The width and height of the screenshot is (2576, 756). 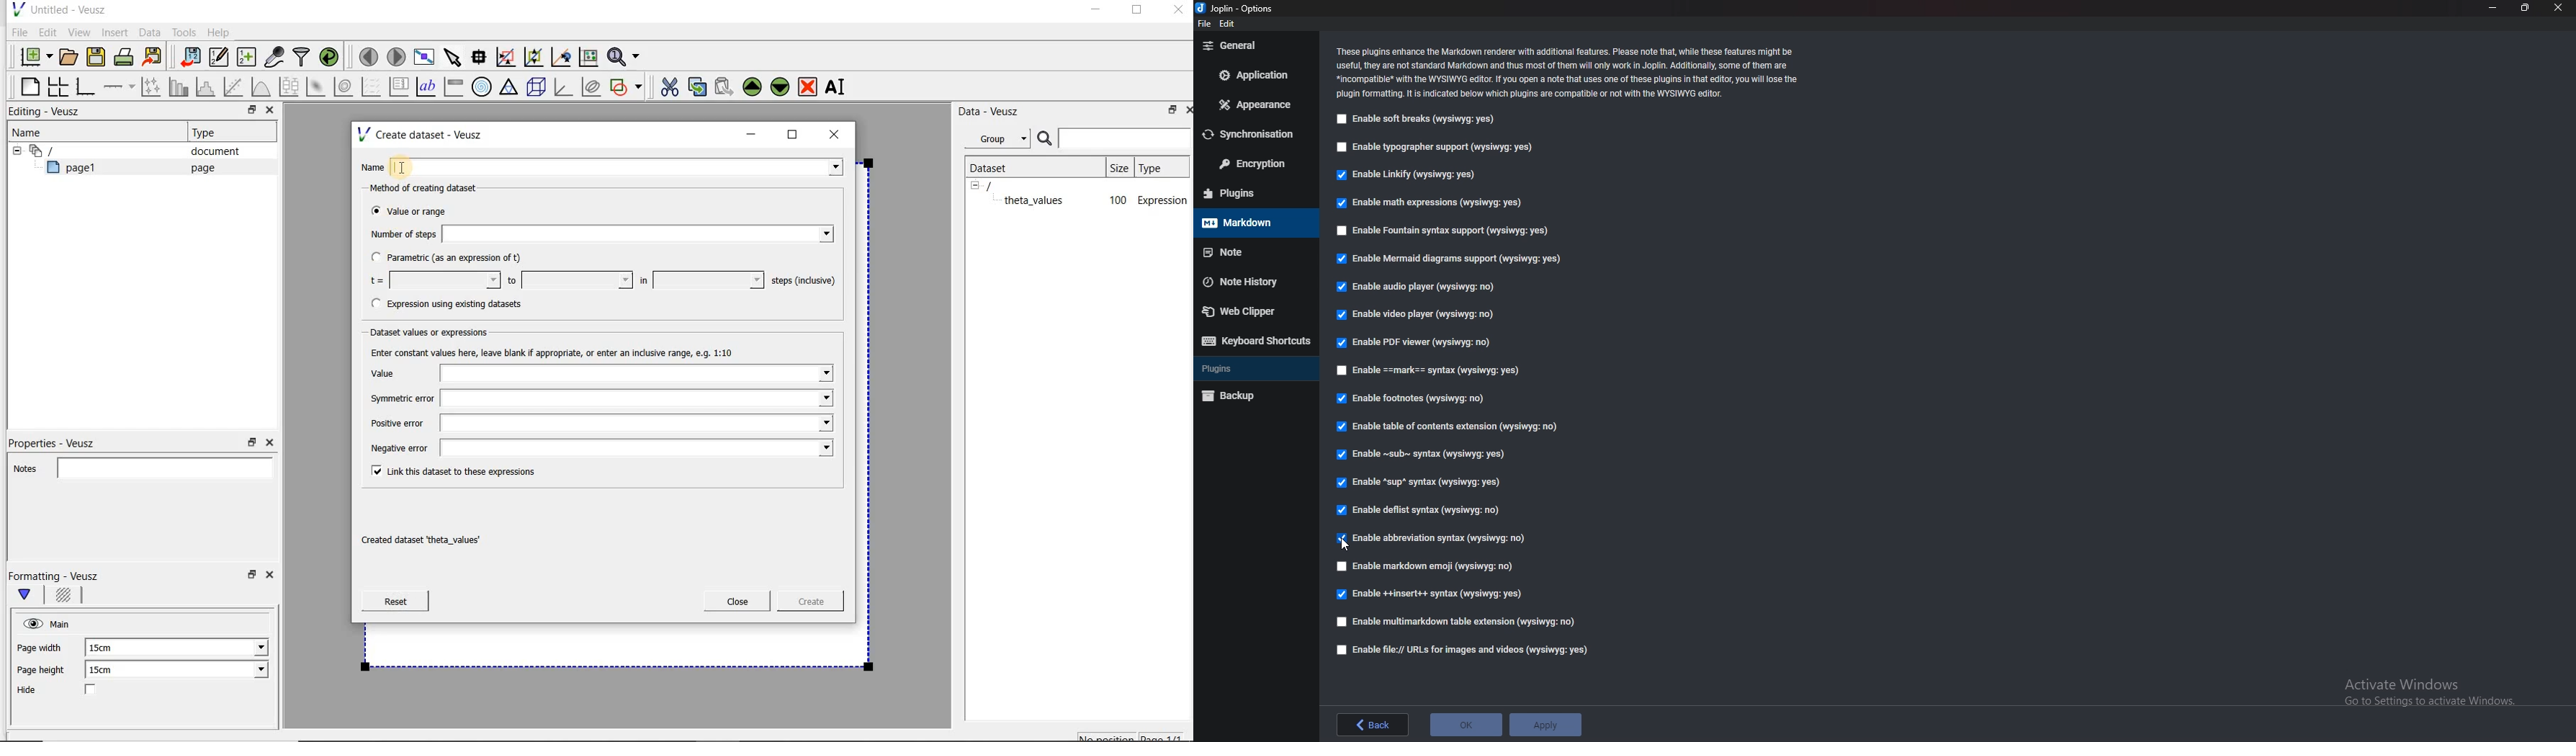 I want to click on Enable footnotes, so click(x=1412, y=399).